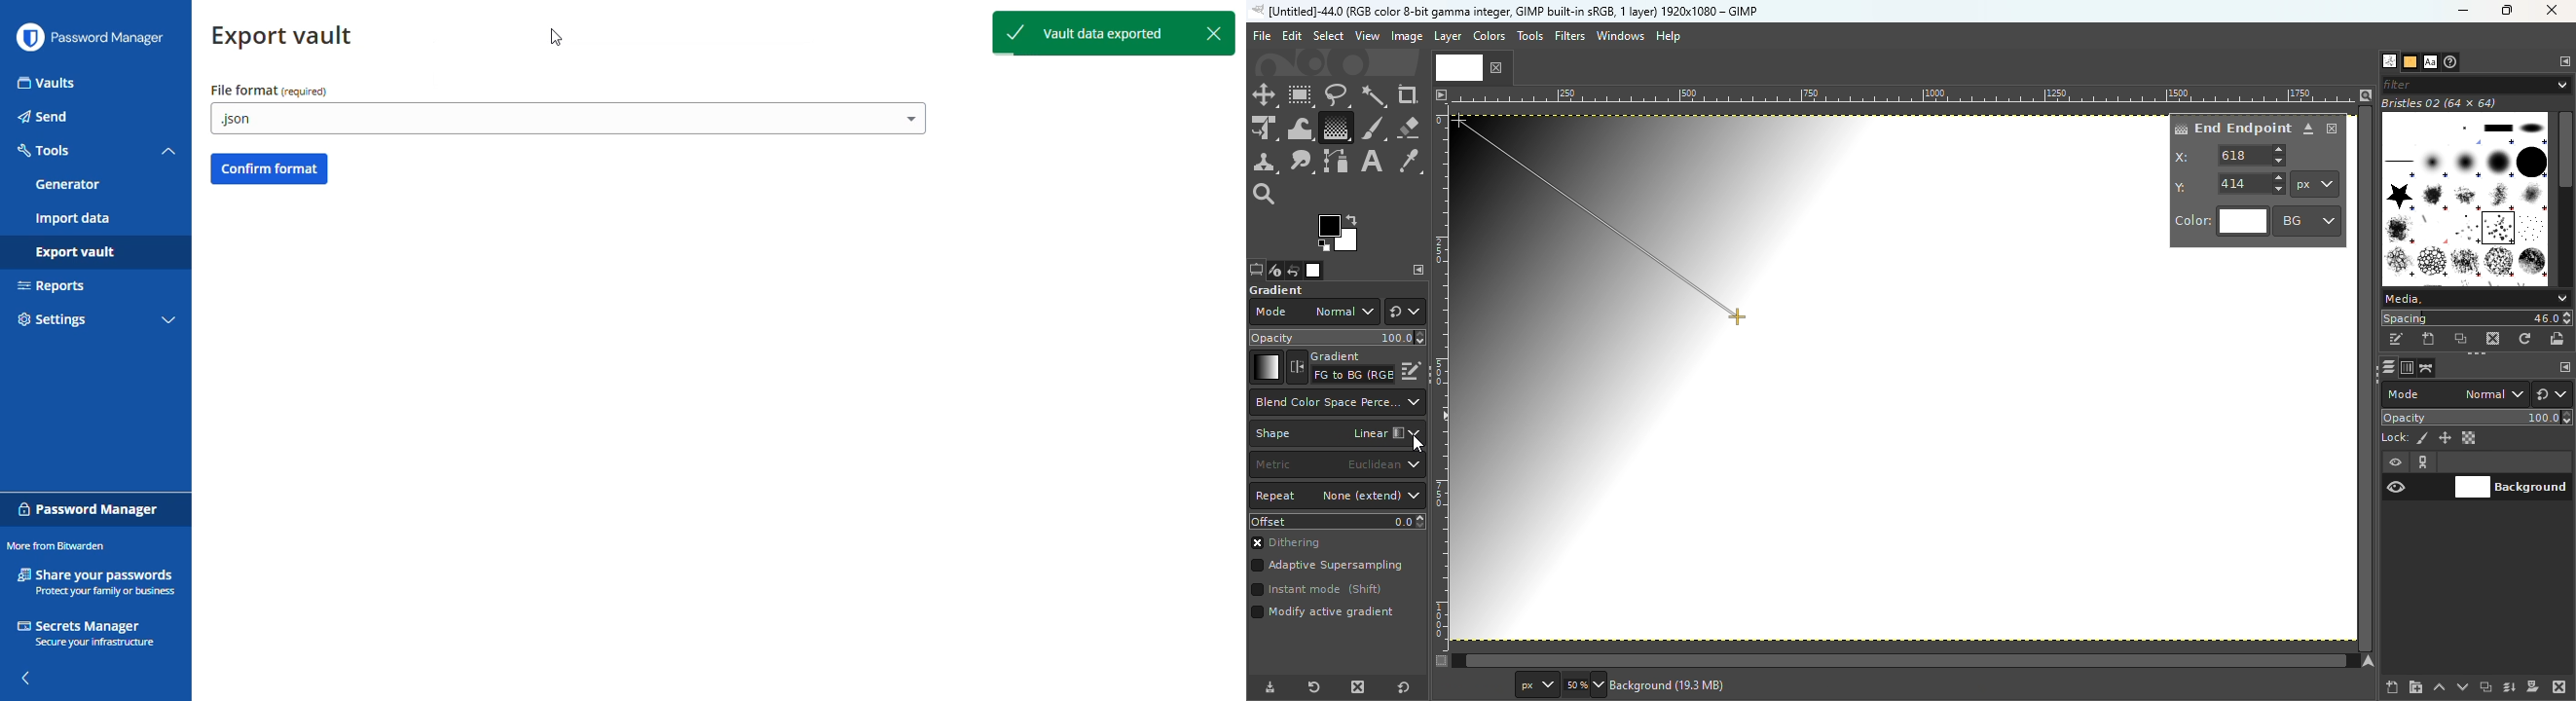 Image resolution: width=2576 pixels, height=728 pixels. Describe the element at coordinates (68, 184) in the screenshot. I see `generator` at that location.